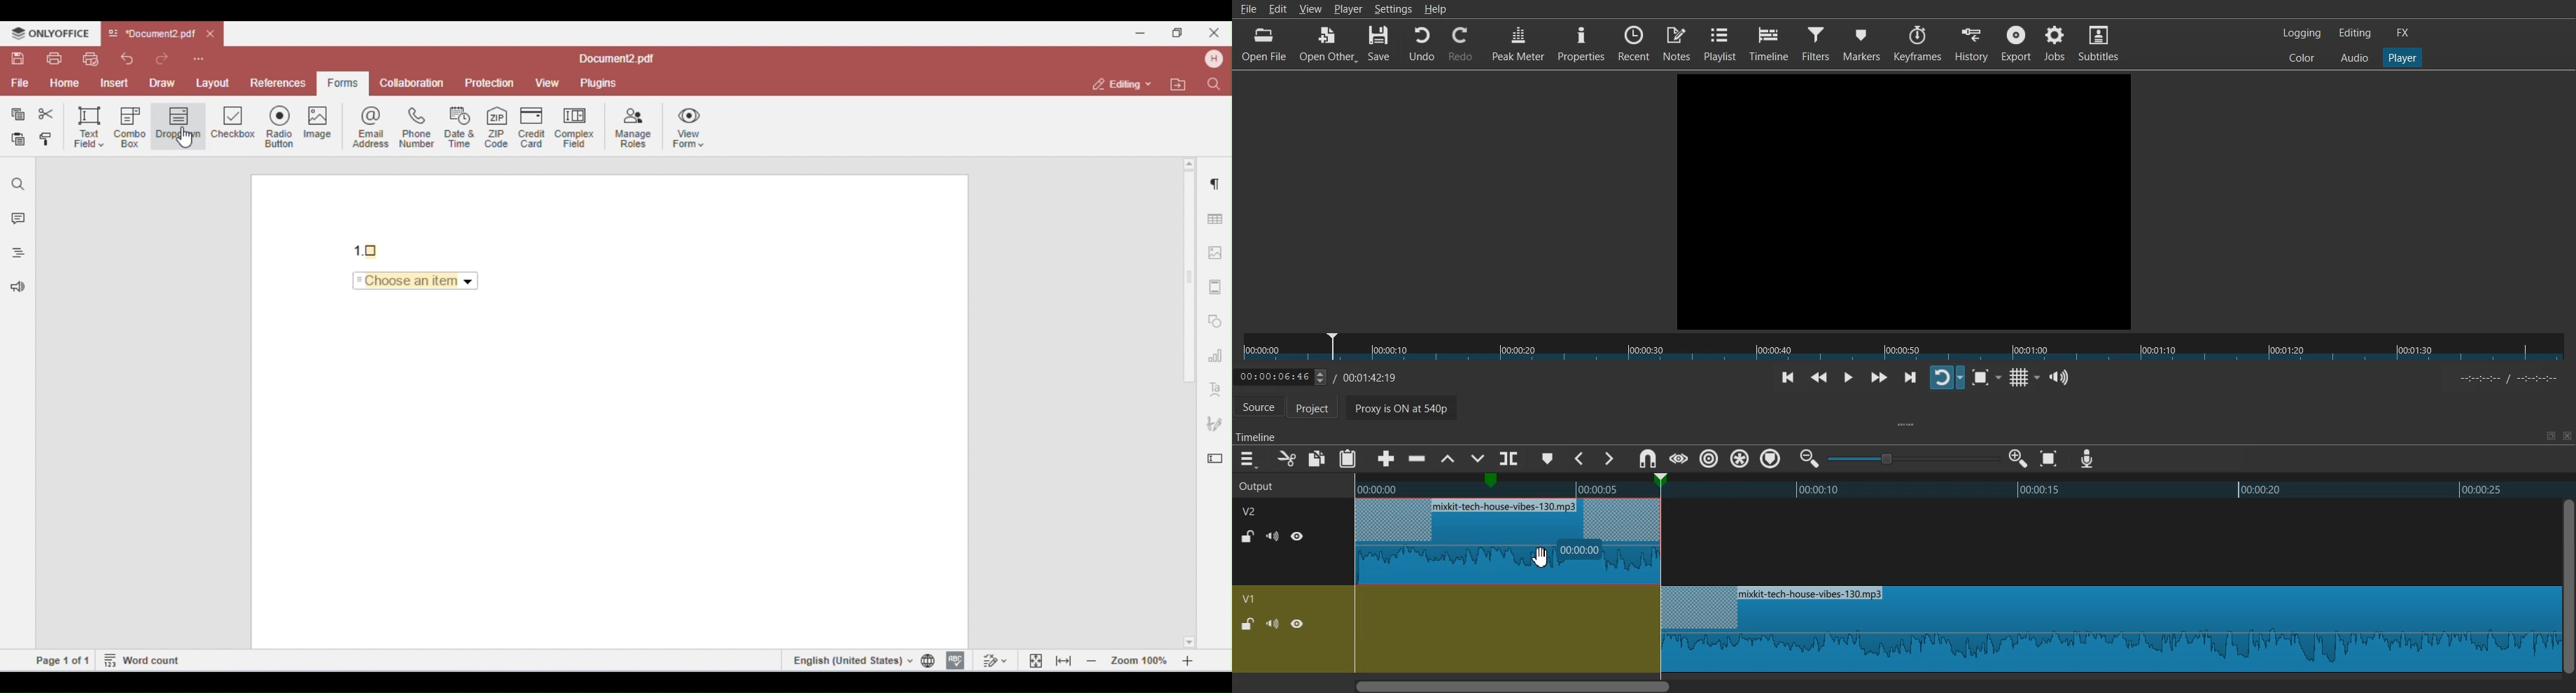 The image size is (2576, 700). What do you see at coordinates (1447, 459) in the screenshot?
I see `Lift` at bounding box center [1447, 459].